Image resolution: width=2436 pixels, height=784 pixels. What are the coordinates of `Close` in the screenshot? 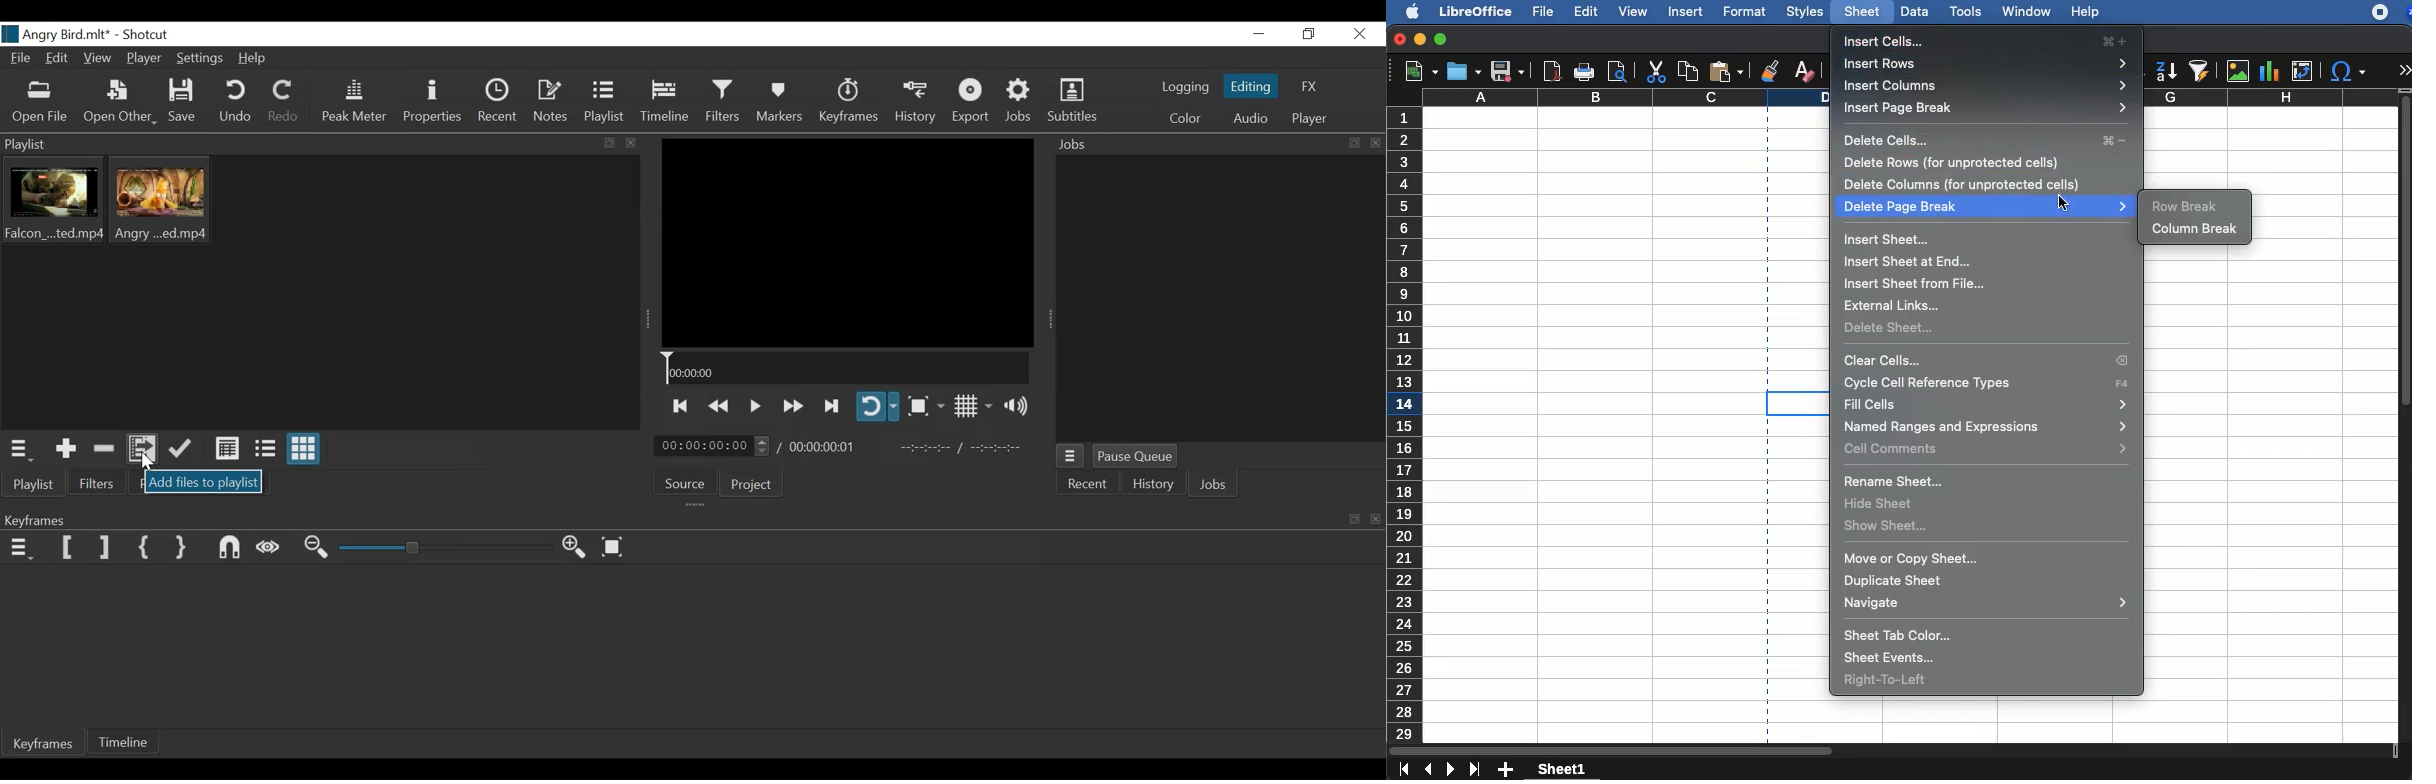 It's located at (1361, 34).